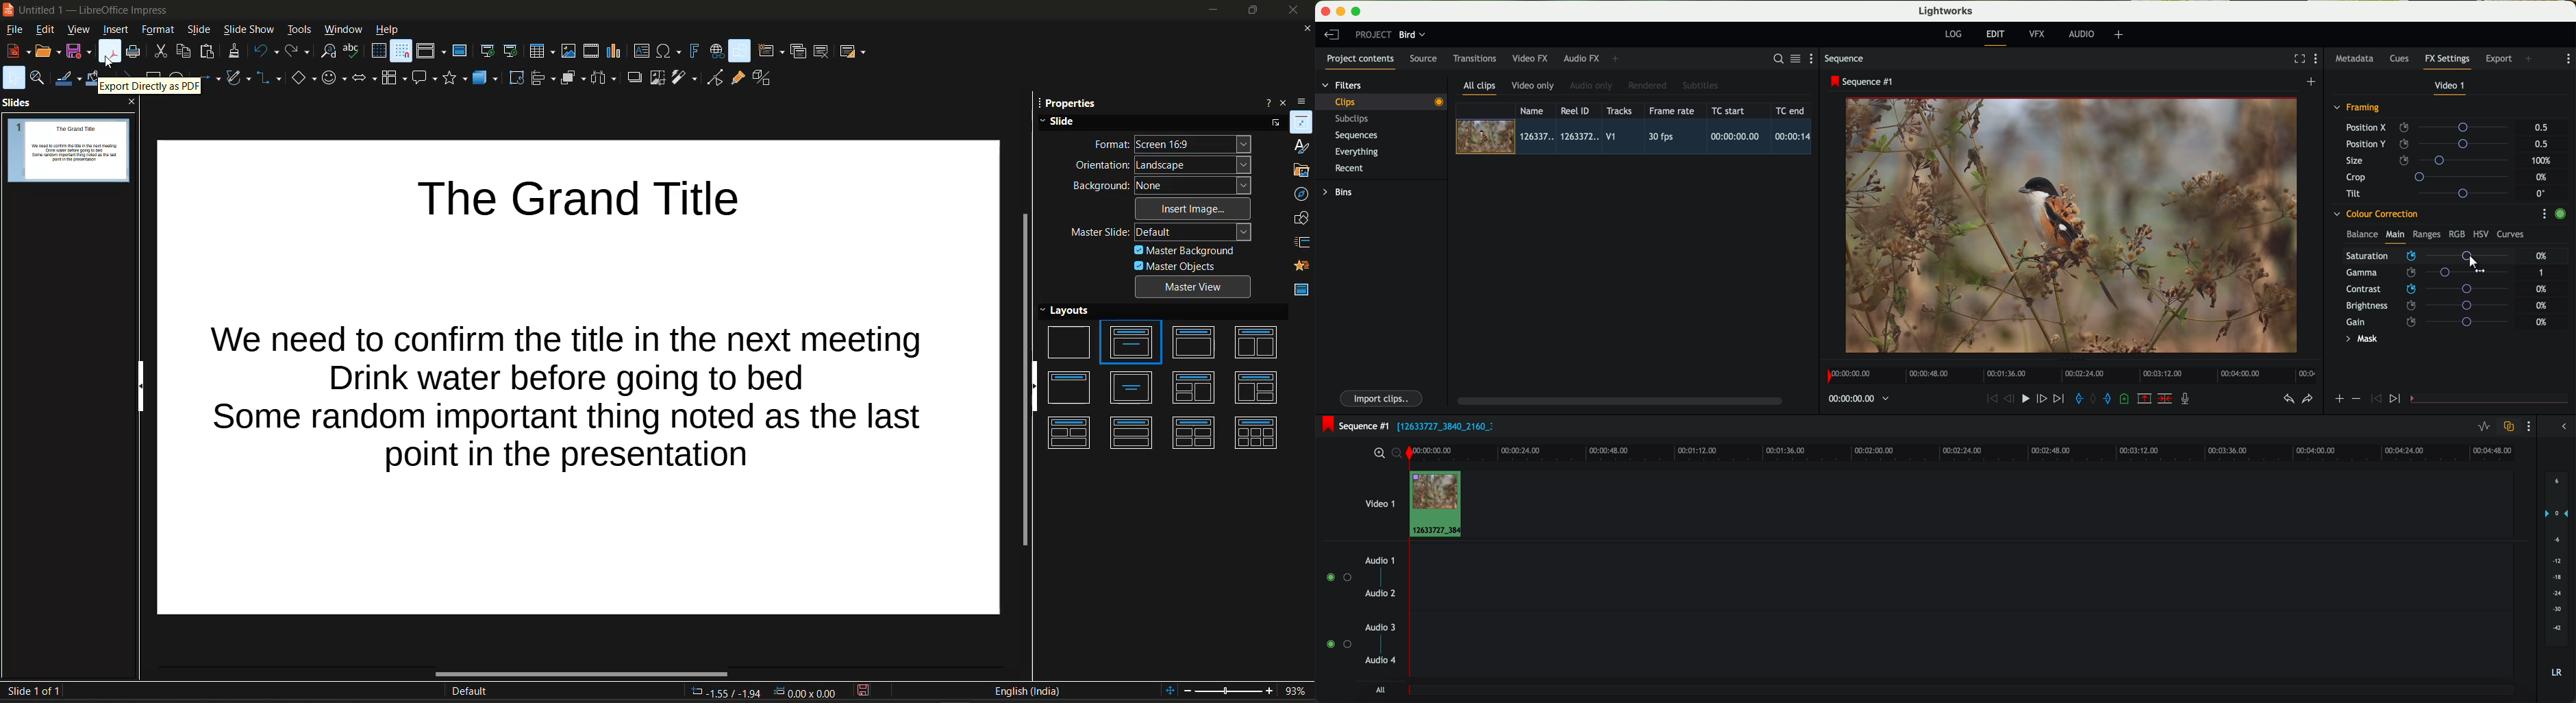 The height and width of the screenshot is (728, 2576). What do you see at coordinates (353, 51) in the screenshot?
I see `spelling` at bounding box center [353, 51].